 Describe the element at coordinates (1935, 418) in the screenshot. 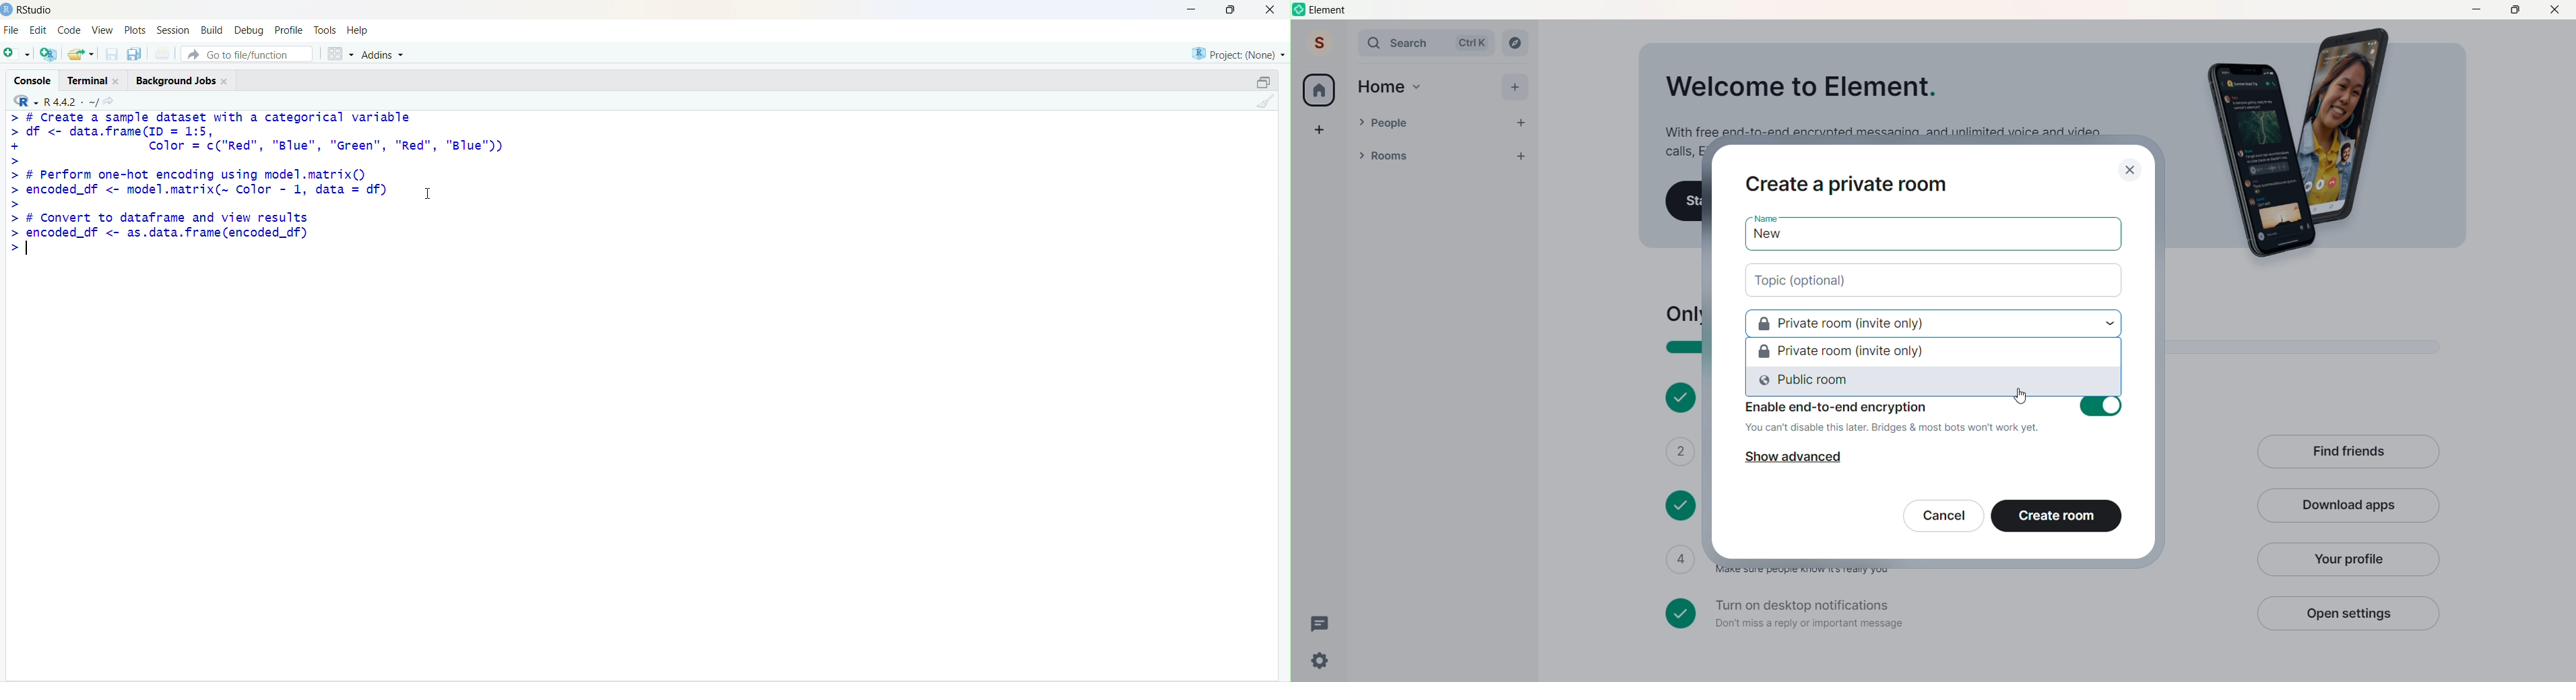

I see `Enable end-to-end encryption
You can't disable this later. Bridges & most bots won't work yet.` at that location.